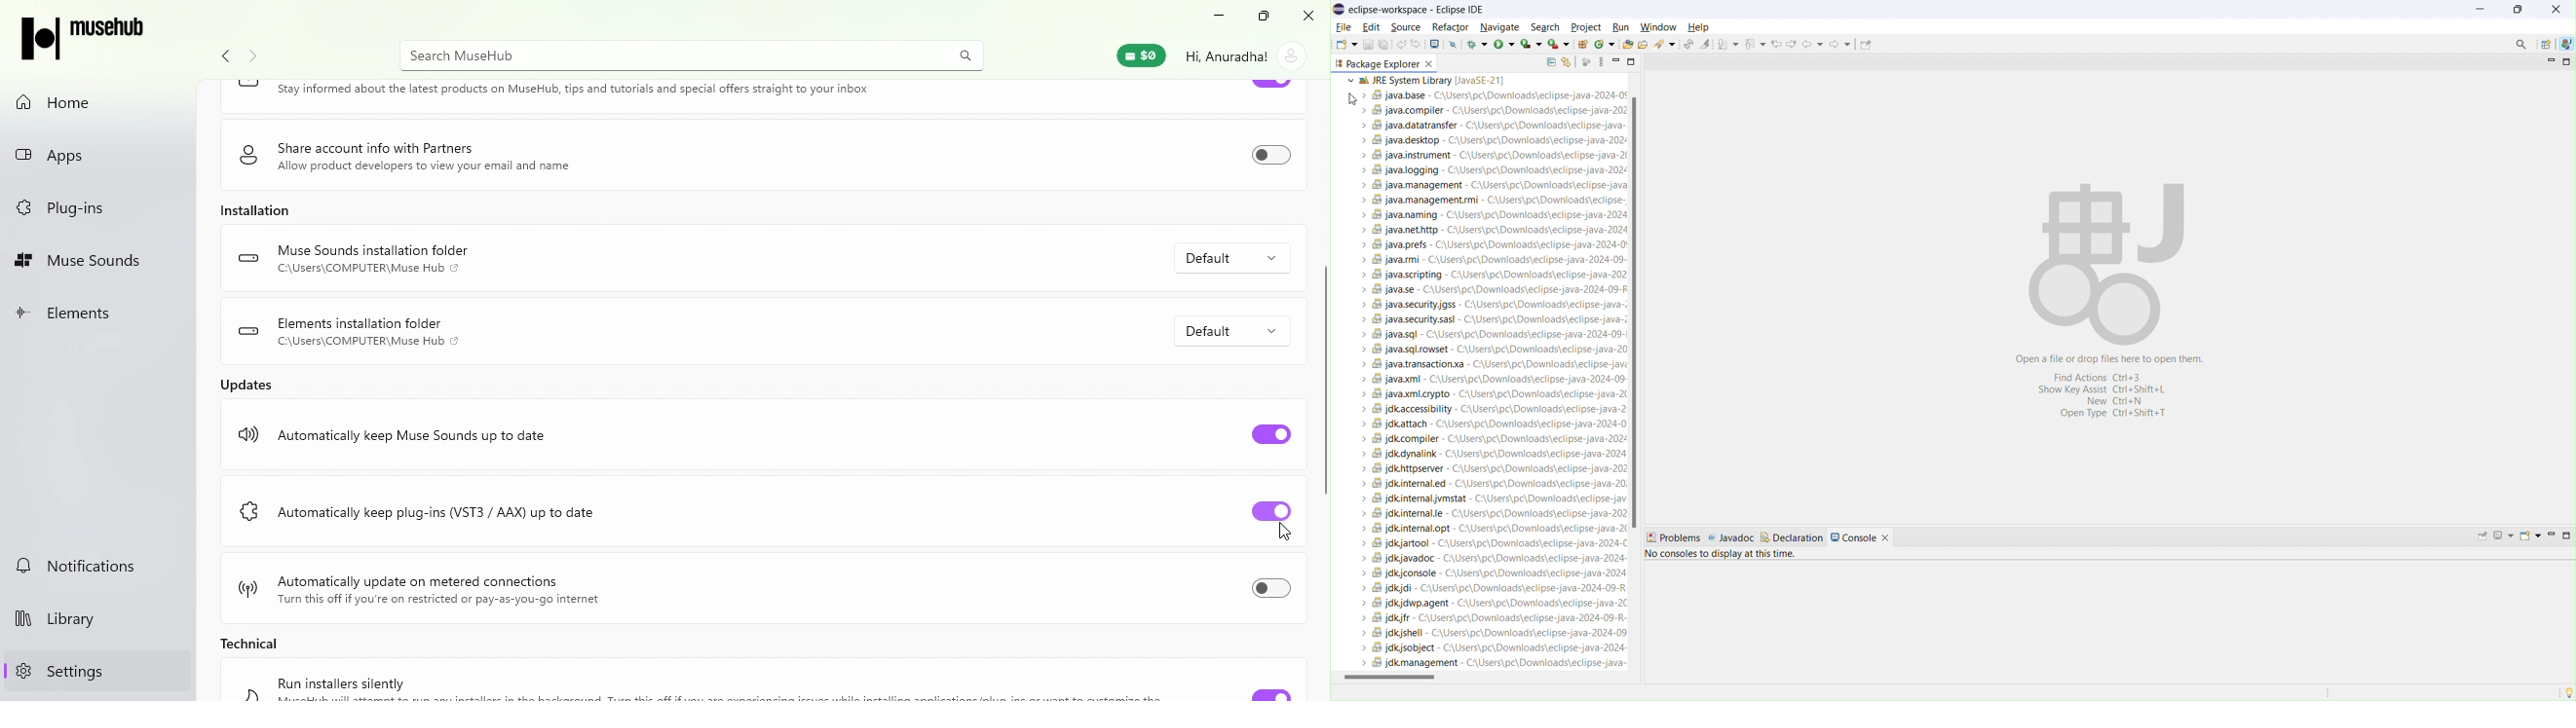 The image size is (2576, 728). What do you see at coordinates (1269, 87) in the screenshot?
I see `Toggle` at bounding box center [1269, 87].